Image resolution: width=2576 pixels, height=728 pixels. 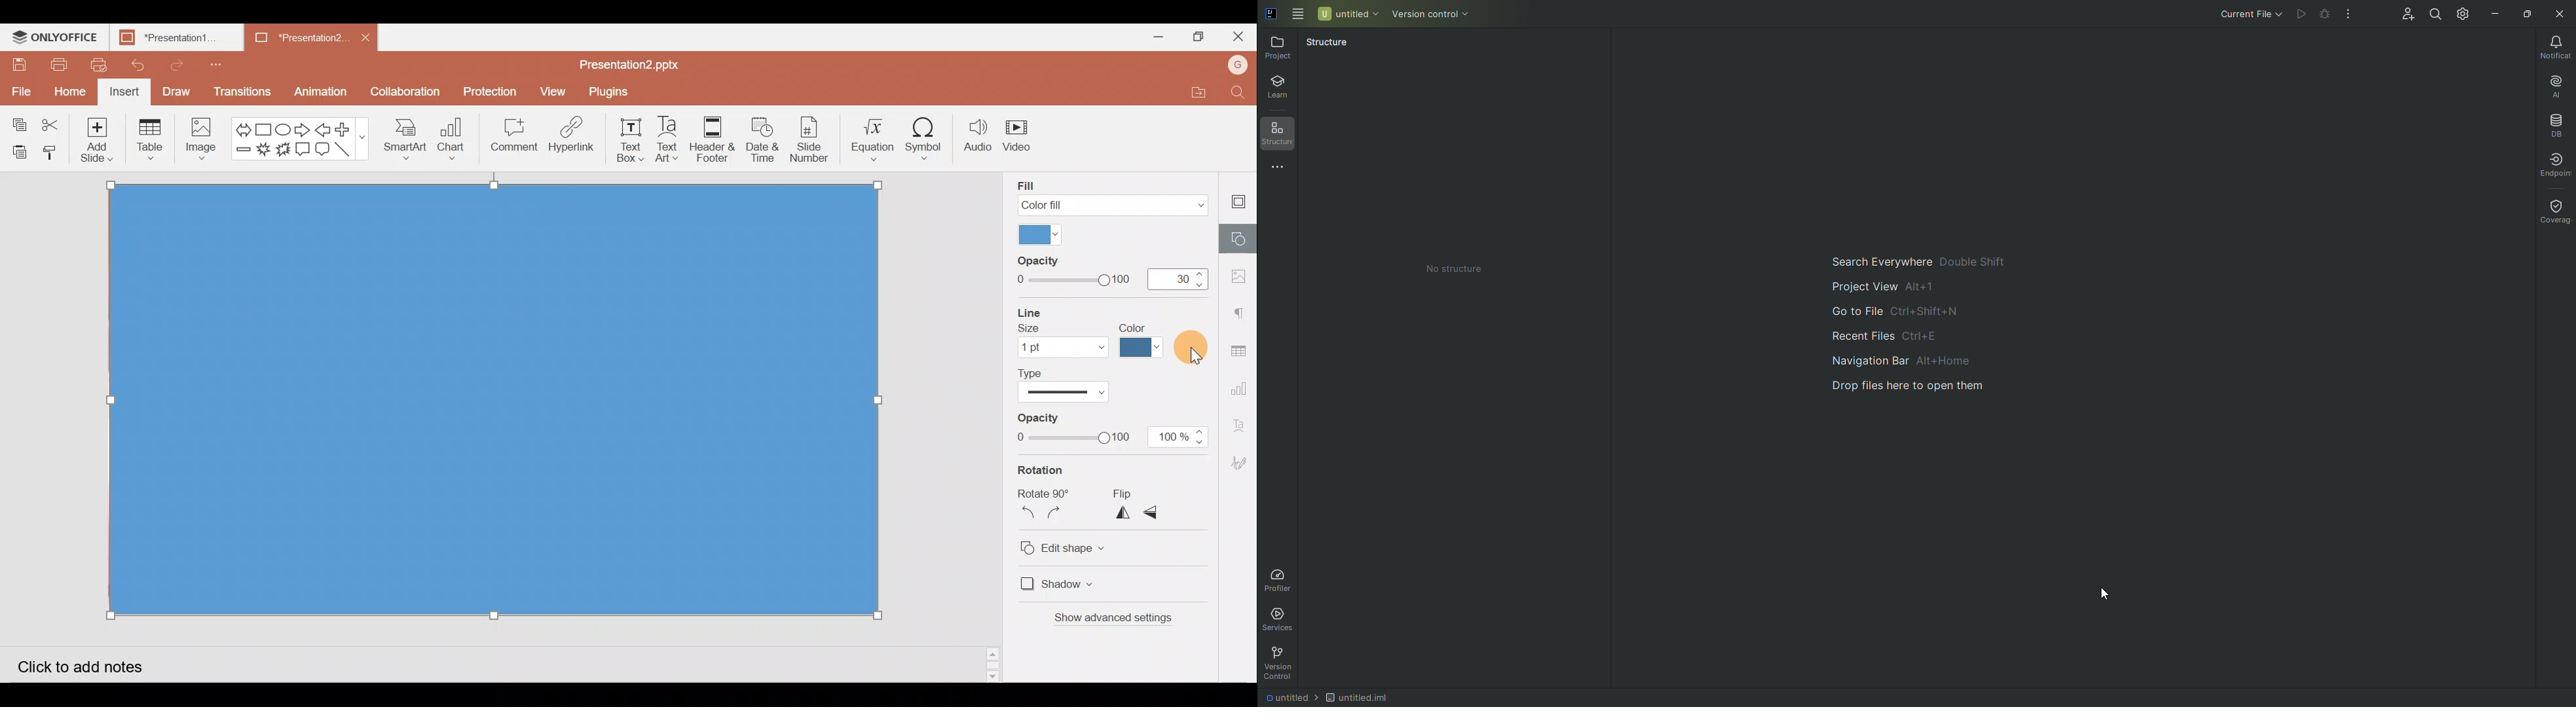 What do you see at coordinates (153, 138) in the screenshot?
I see `Table` at bounding box center [153, 138].